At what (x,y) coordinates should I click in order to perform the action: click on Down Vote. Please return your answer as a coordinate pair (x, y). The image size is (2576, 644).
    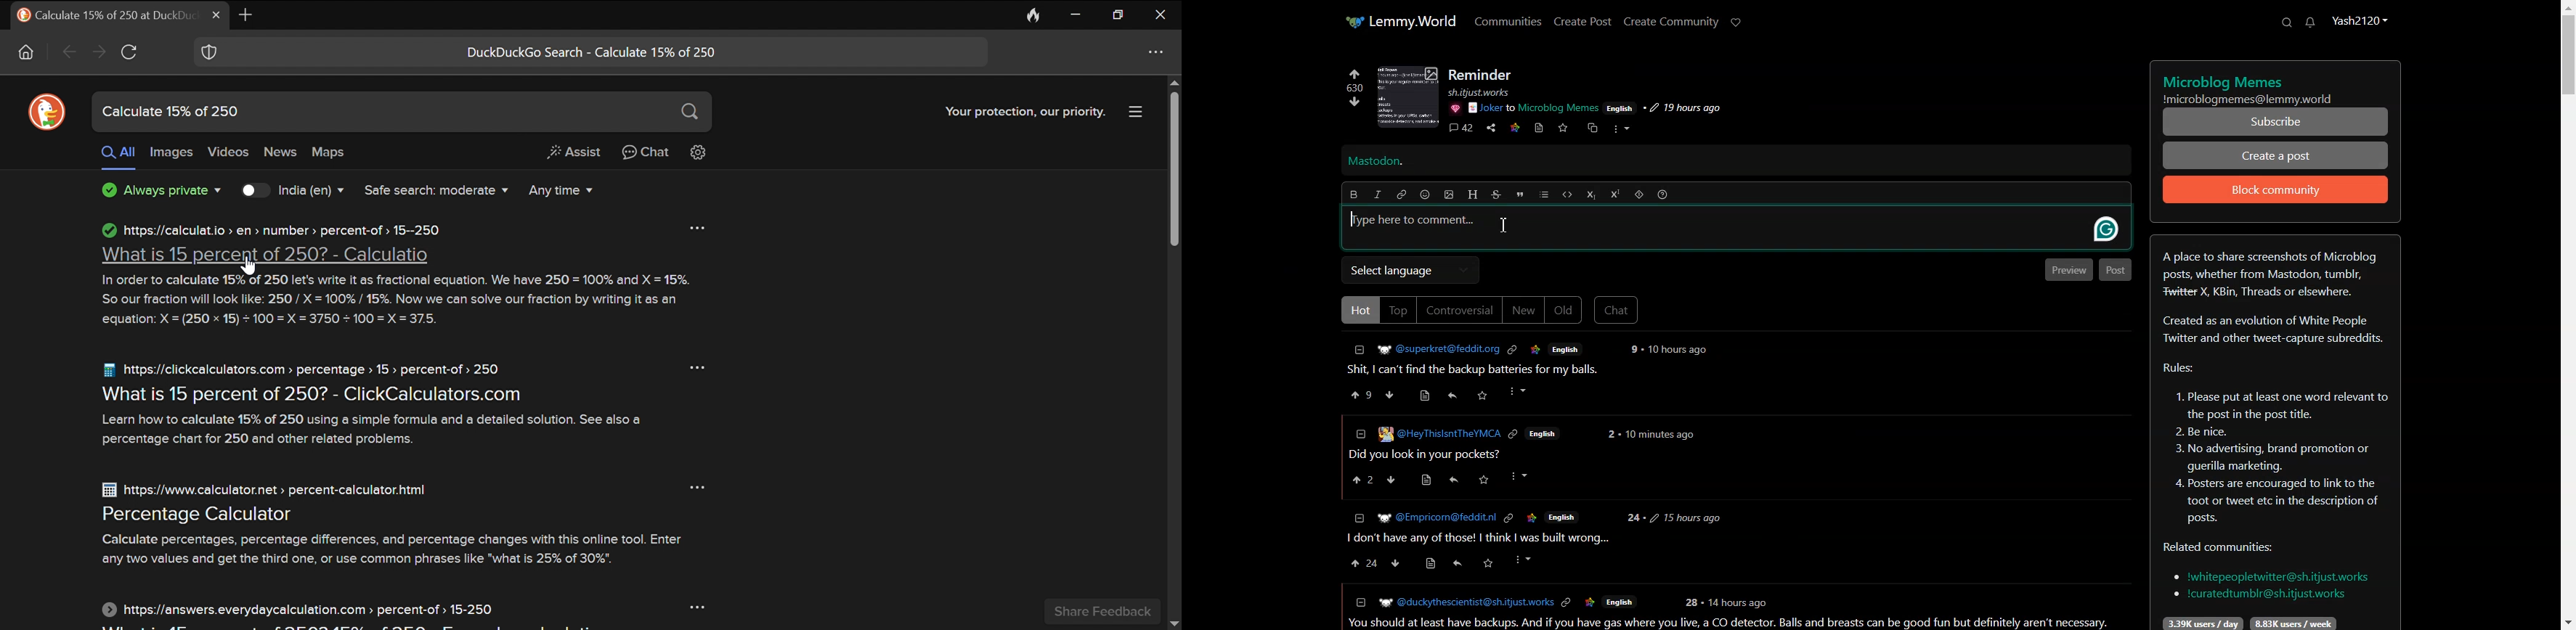
    Looking at the image, I should click on (1390, 394).